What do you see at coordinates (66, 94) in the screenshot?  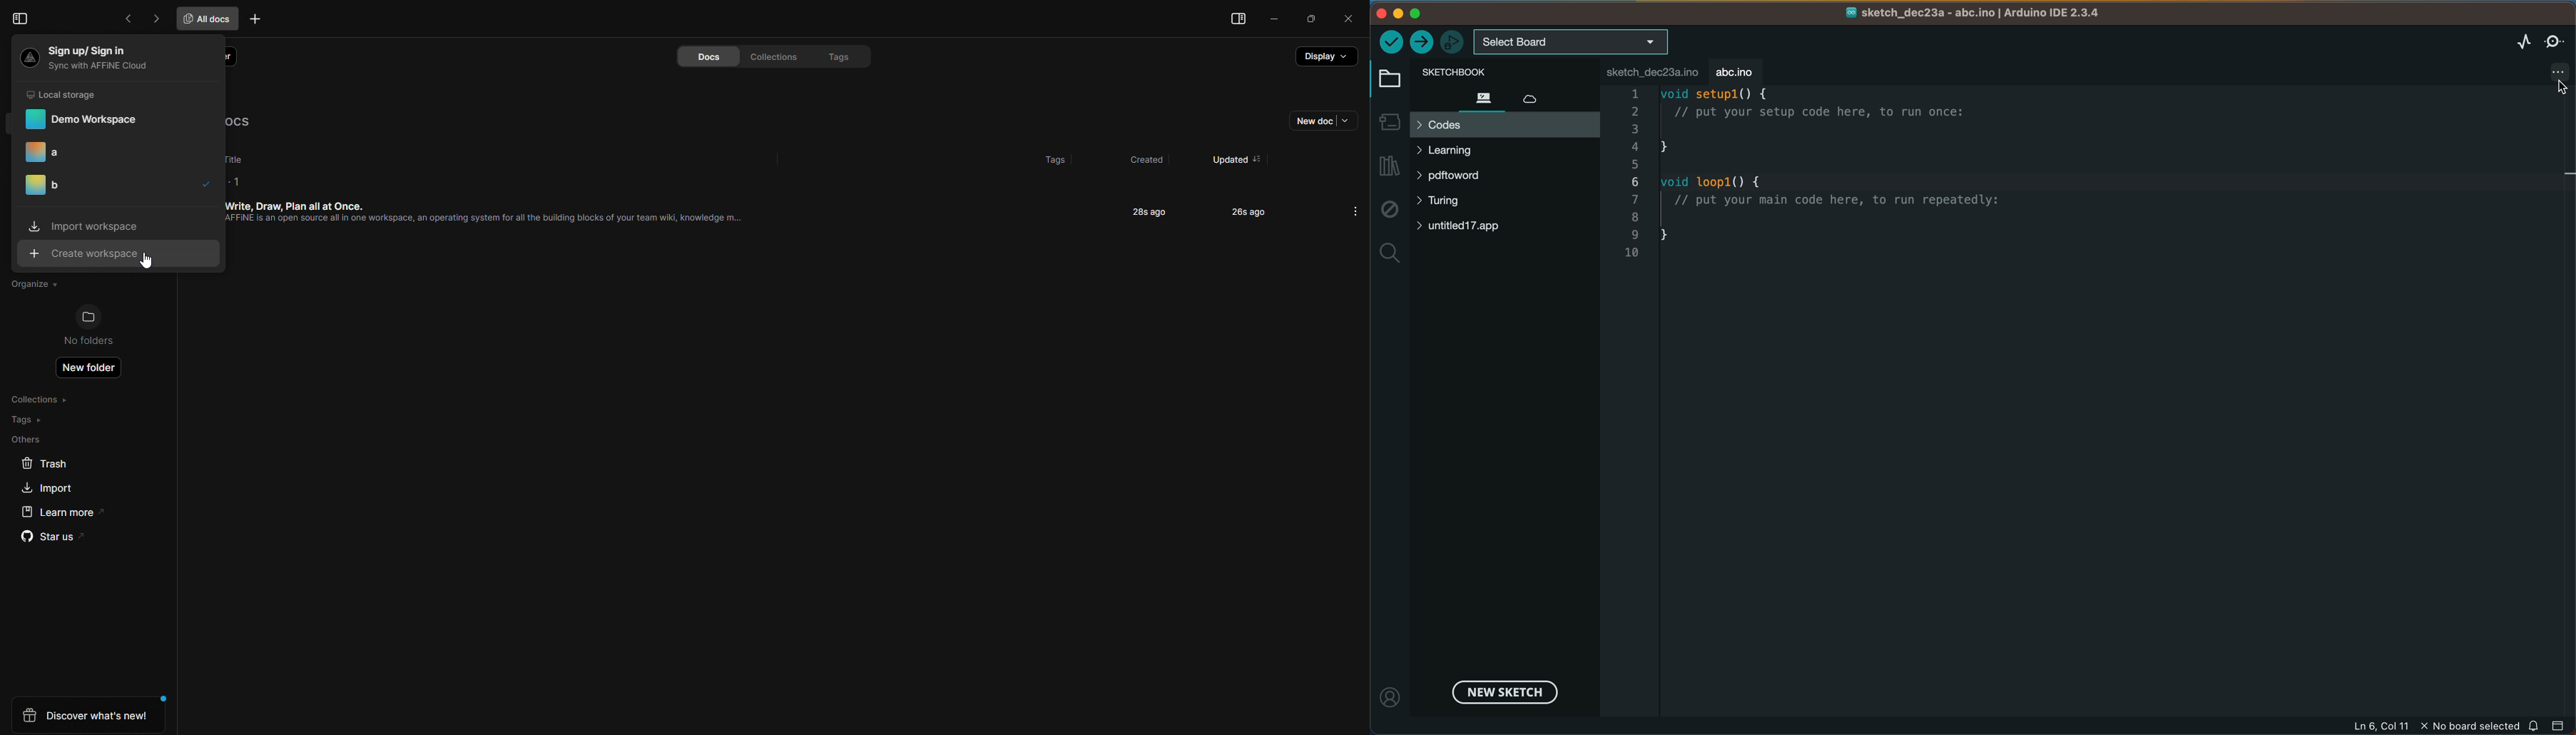 I see `local storage` at bounding box center [66, 94].